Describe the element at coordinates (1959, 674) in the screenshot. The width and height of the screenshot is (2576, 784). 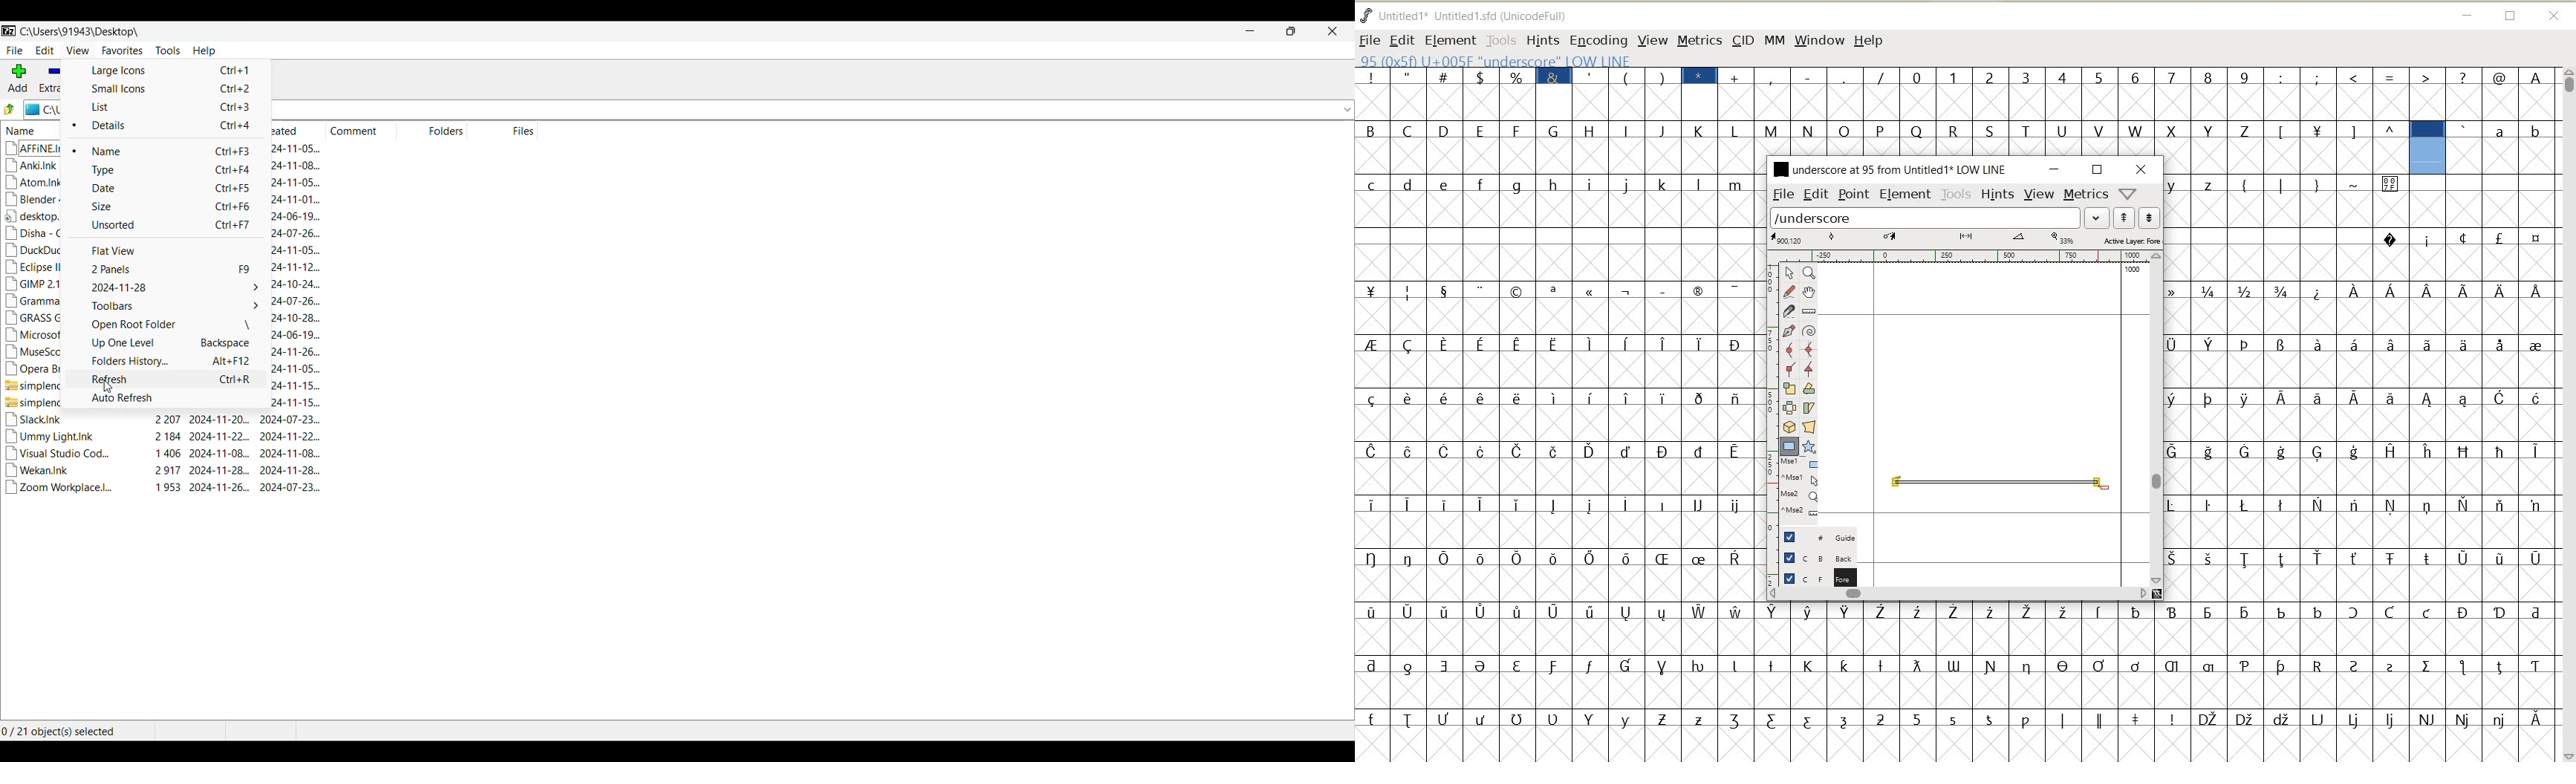
I see `GLYPHY CHARACTERS & NUMBERS` at that location.